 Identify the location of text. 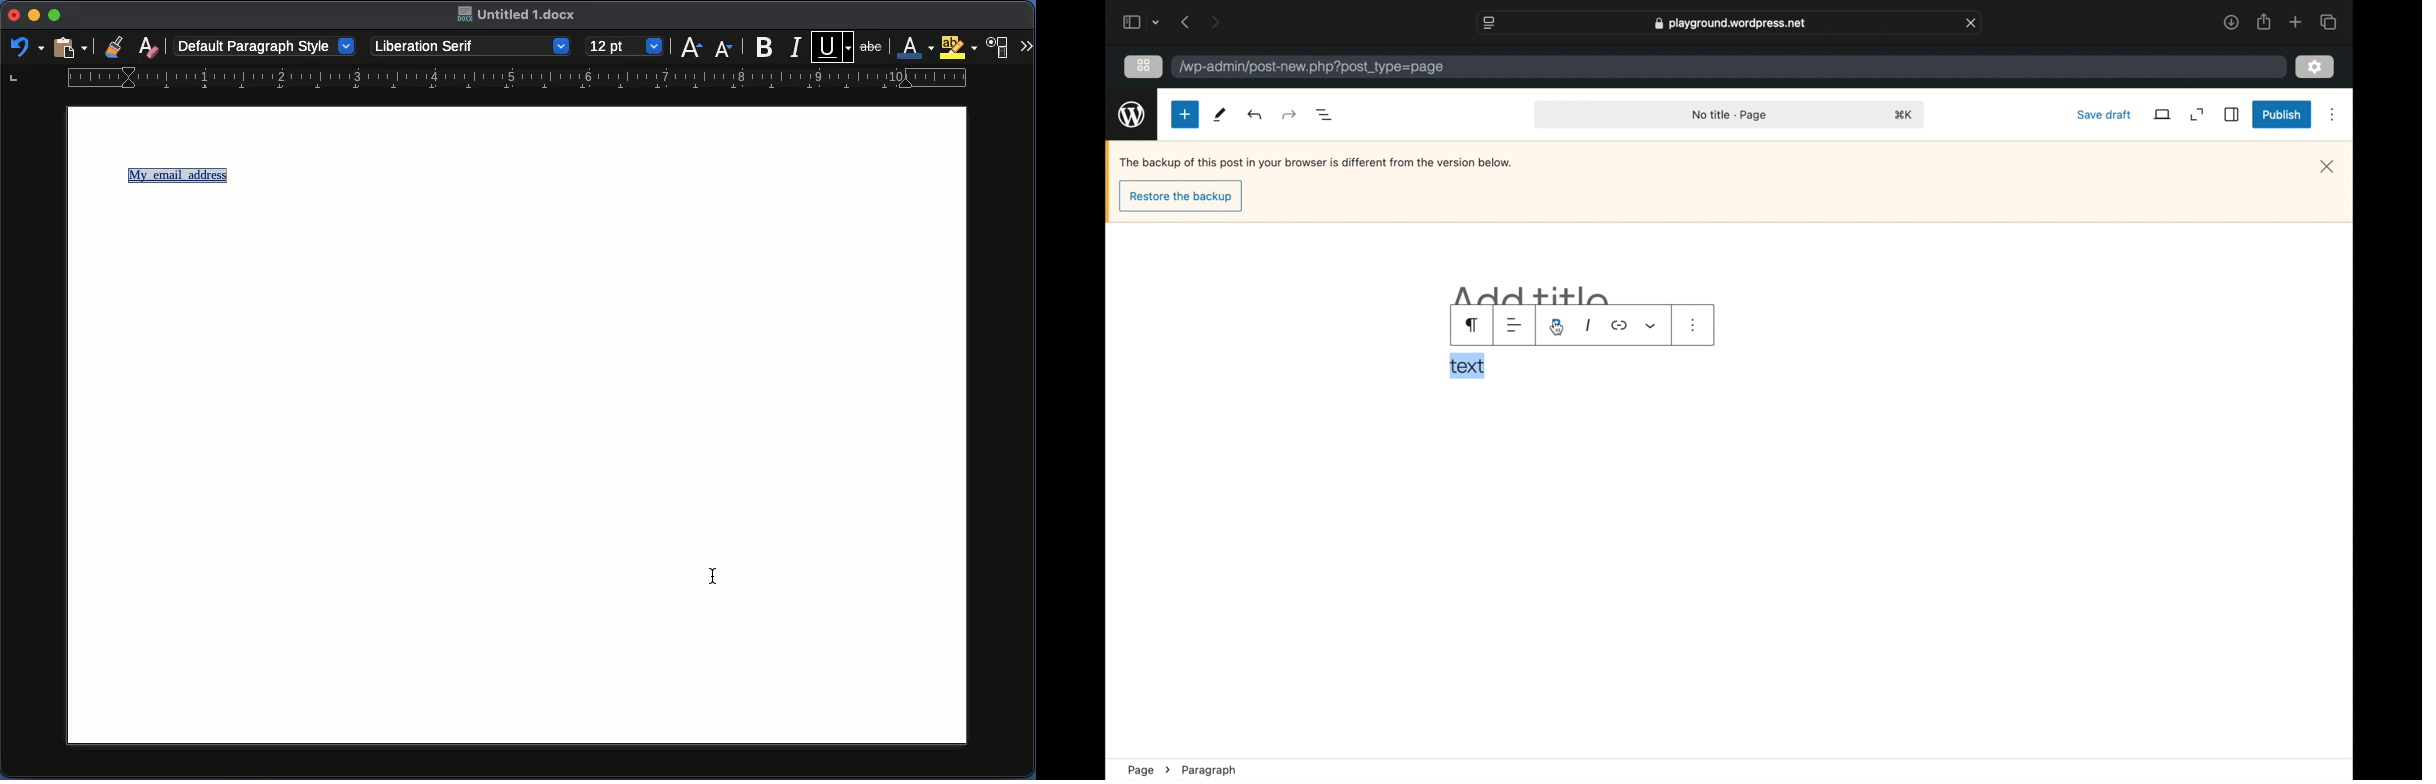
(1469, 365).